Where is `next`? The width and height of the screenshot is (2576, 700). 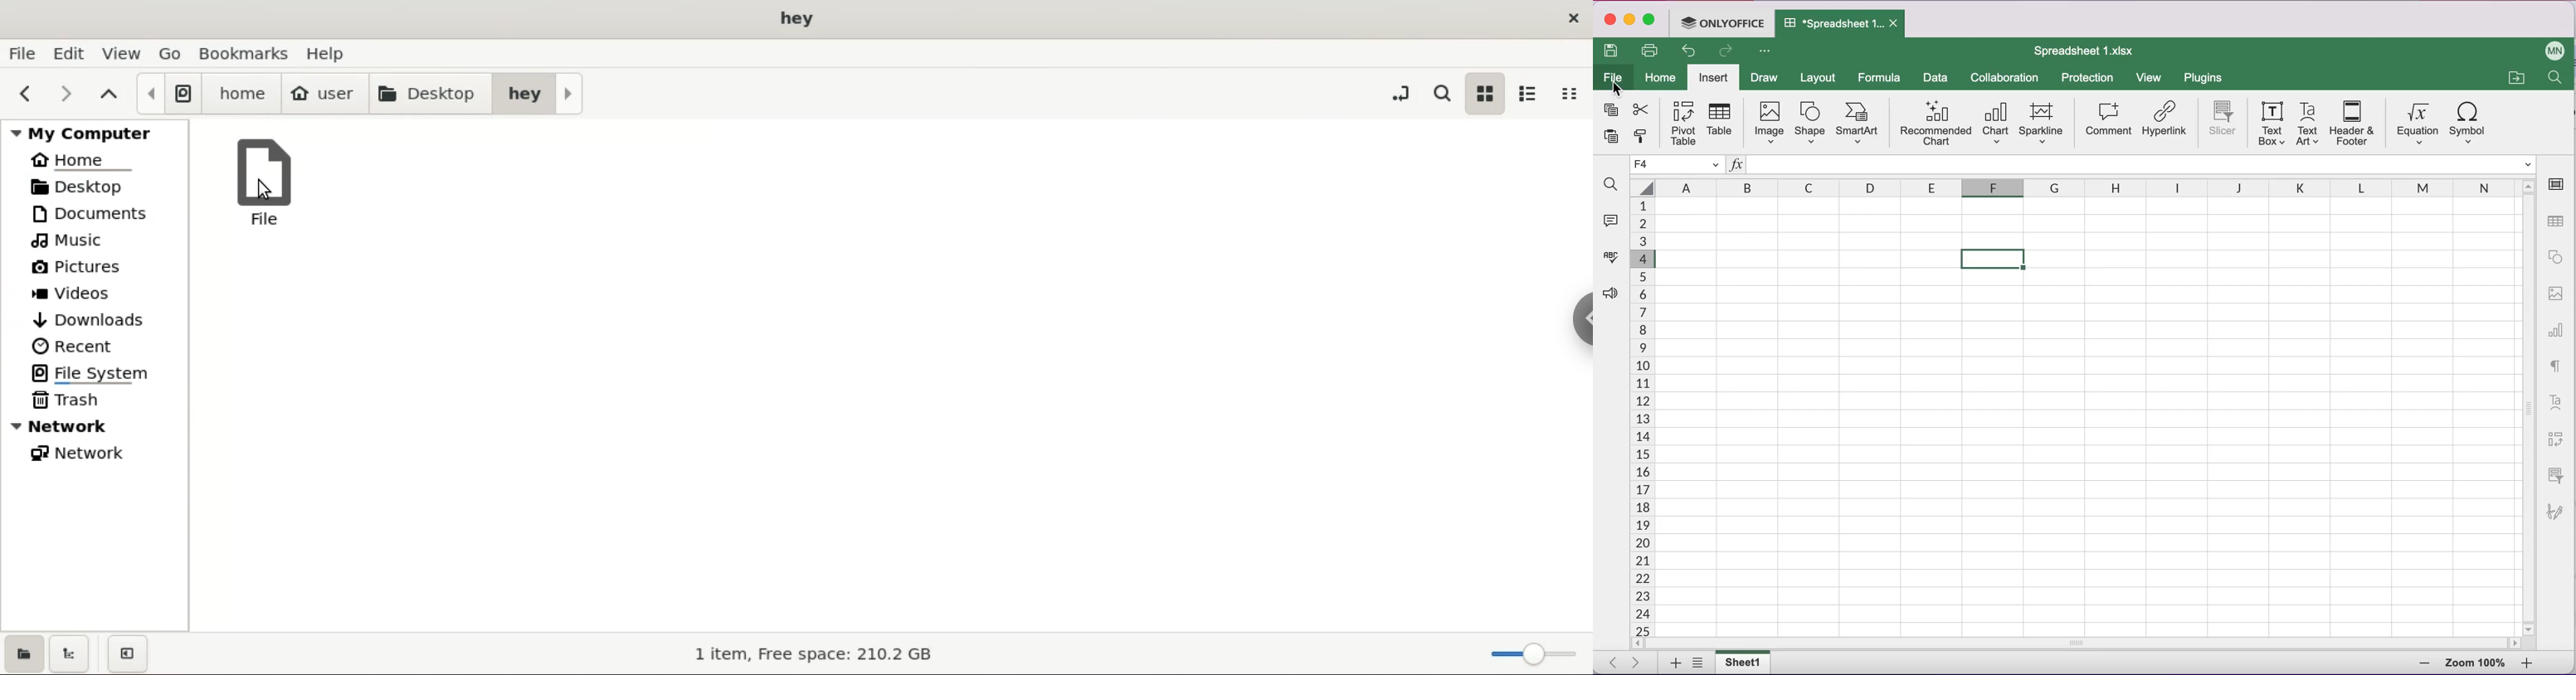 next is located at coordinates (68, 93).